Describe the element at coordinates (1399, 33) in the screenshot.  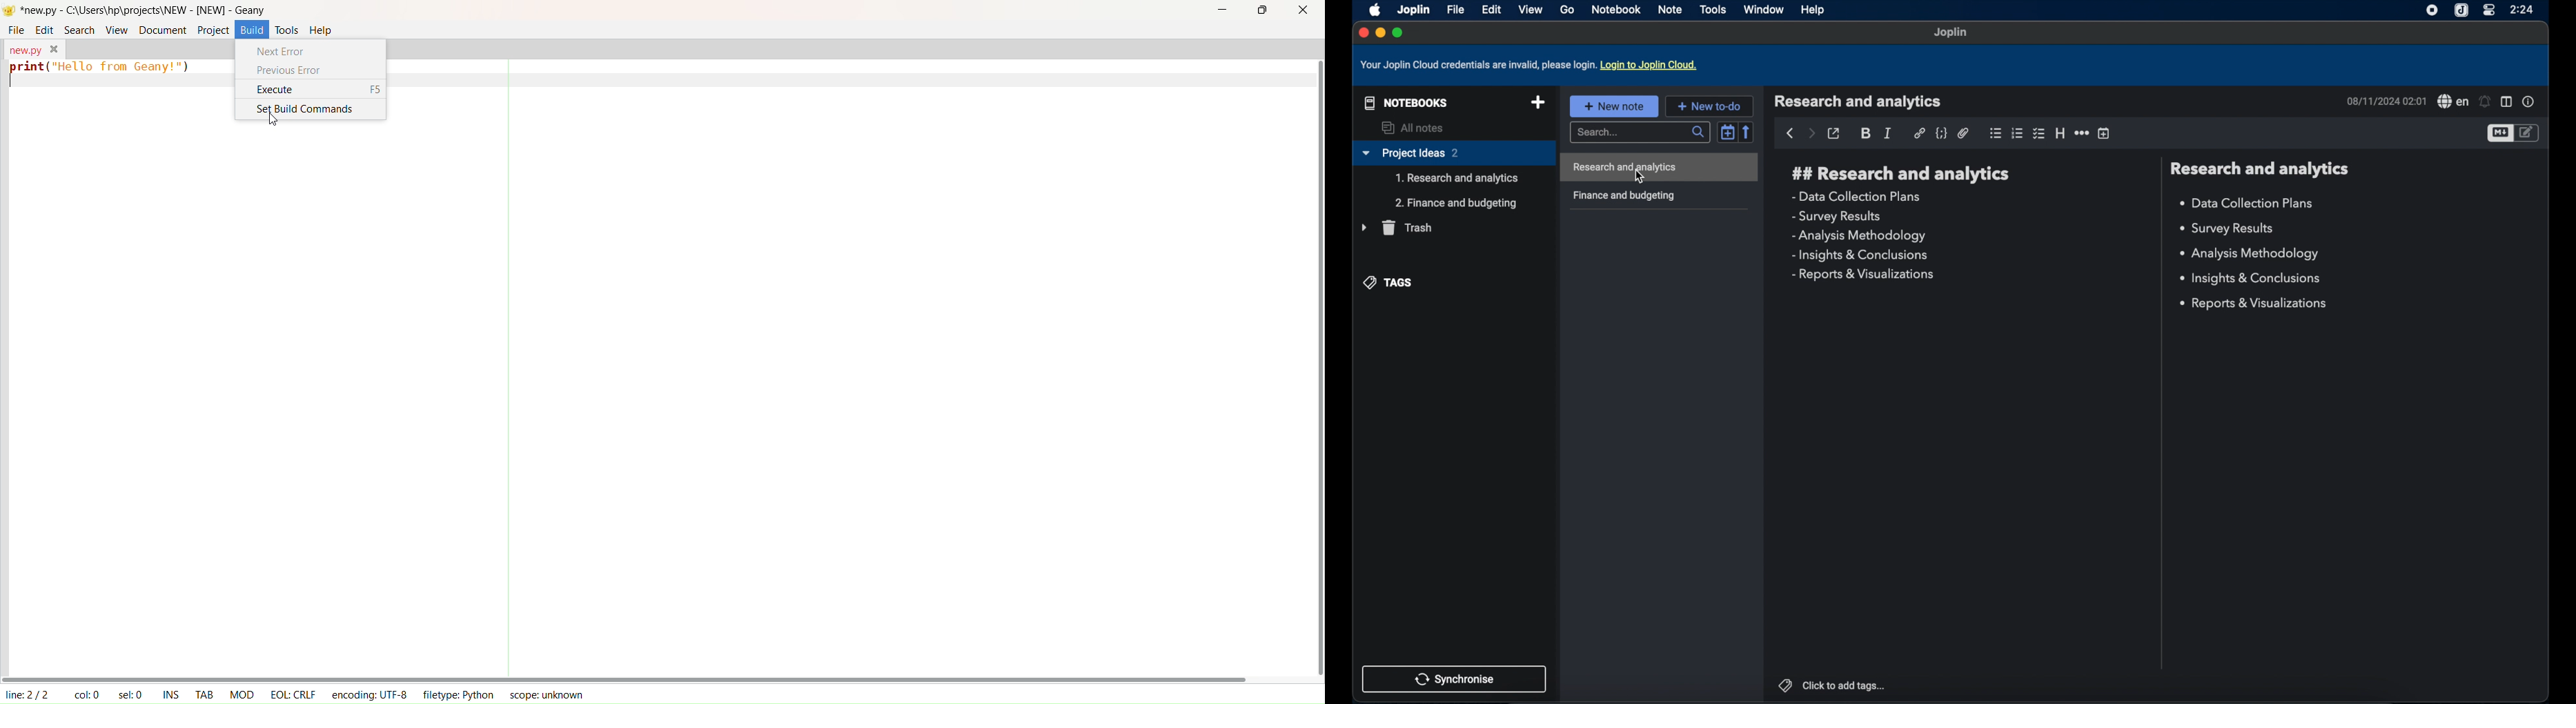
I see `maximize` at that location.